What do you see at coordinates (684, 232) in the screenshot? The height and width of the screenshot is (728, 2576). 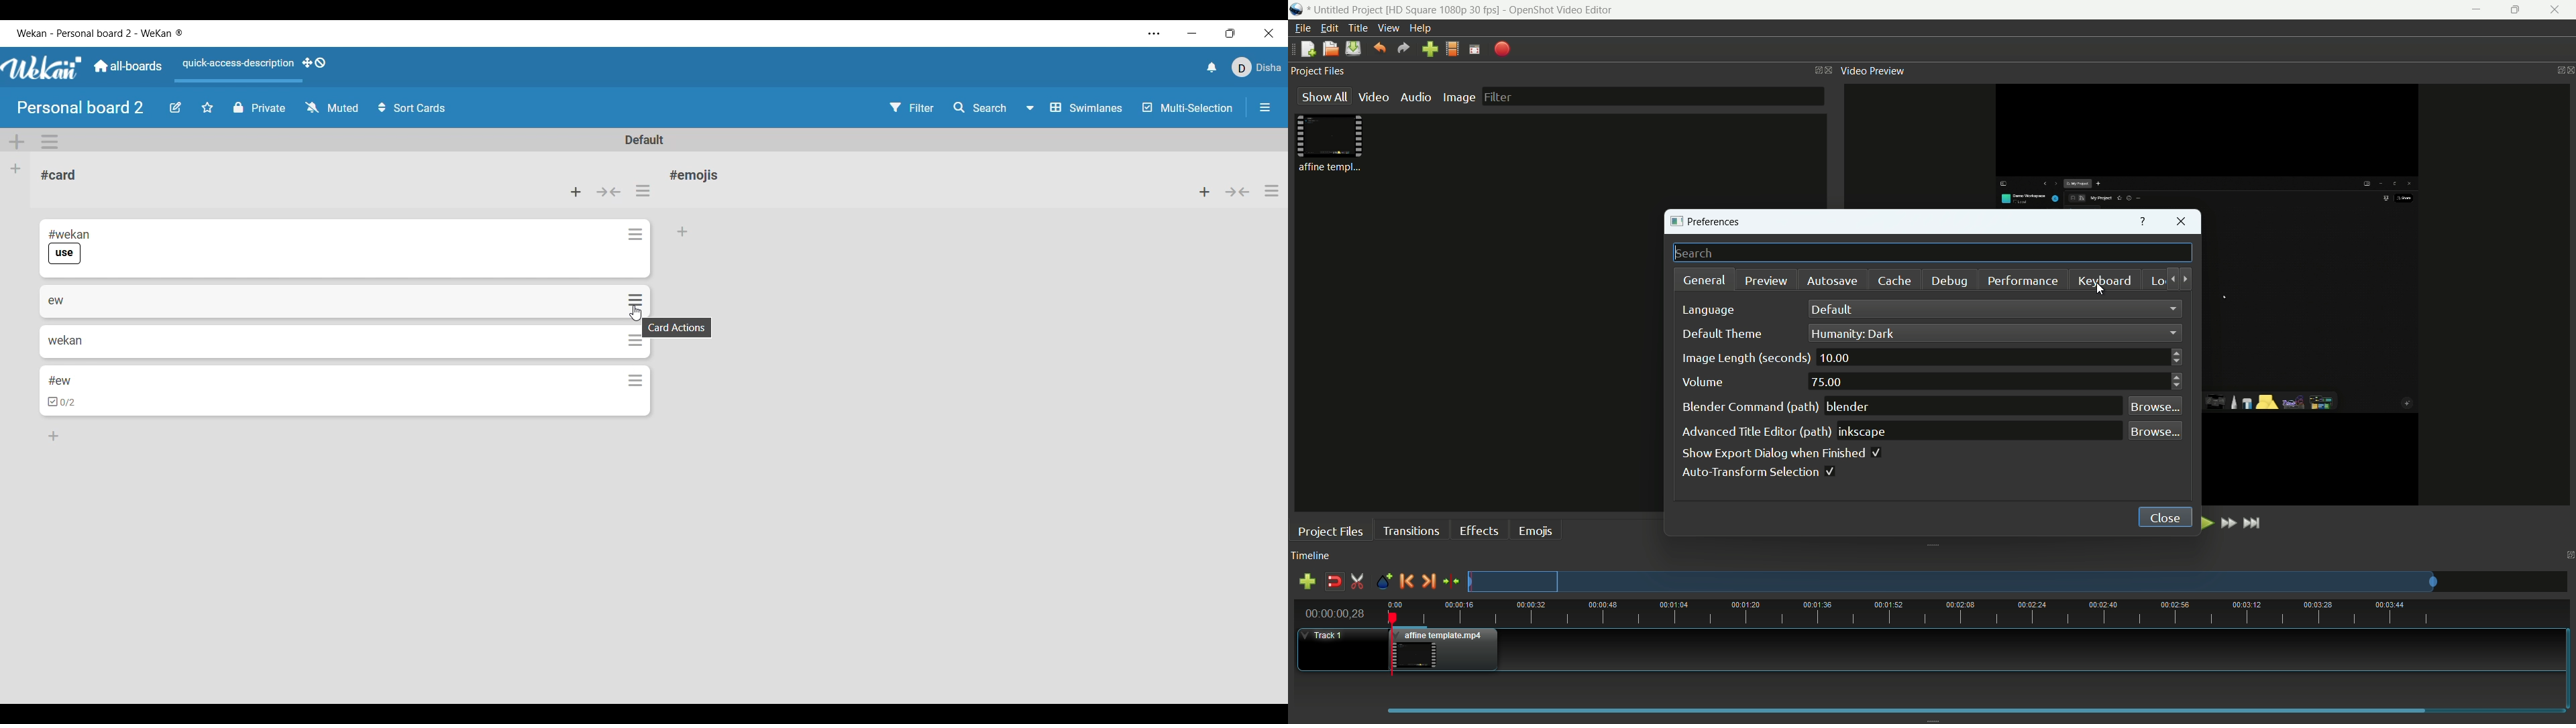 I see `Add card to bottom of list` at bounding box center [684, 232].